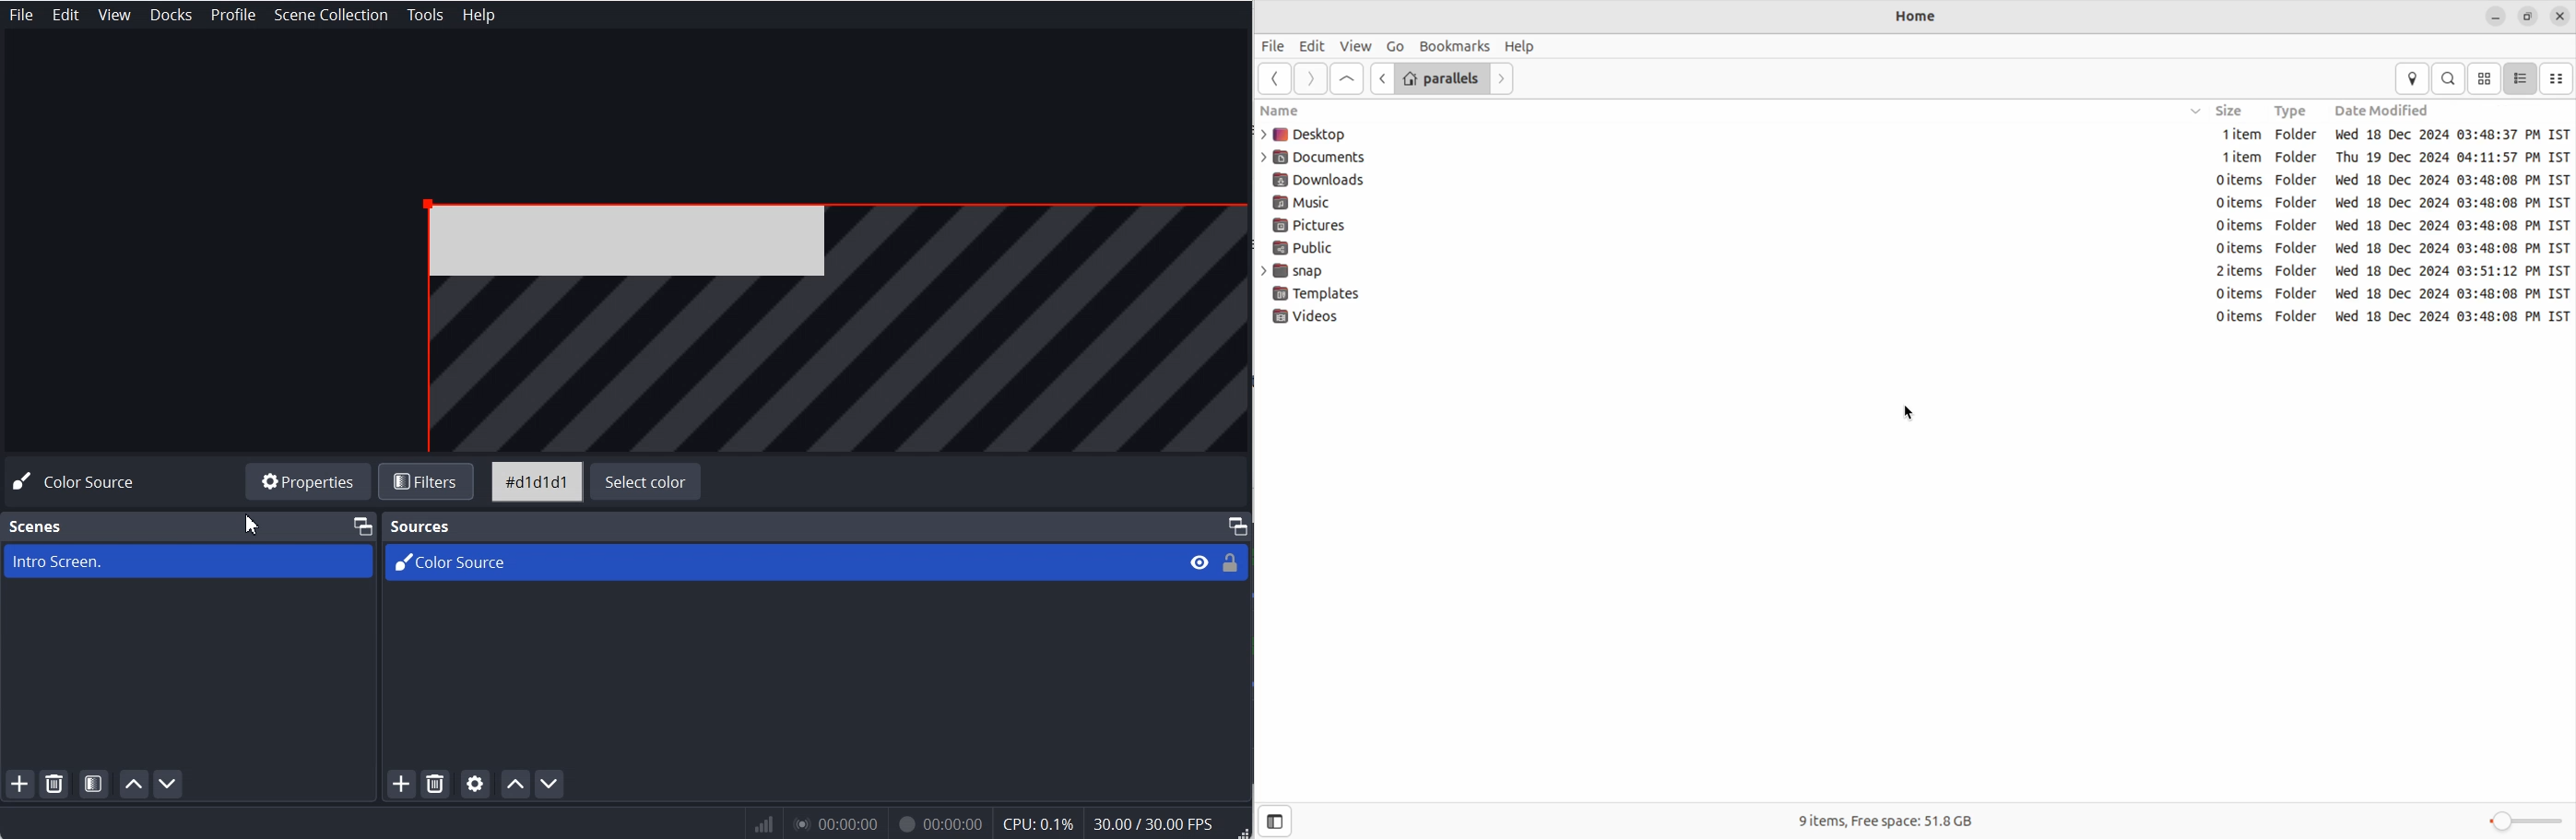 Image resolution: width=2576 pixels, height=840 pixels. I want to click on Help, so click(478, 14).